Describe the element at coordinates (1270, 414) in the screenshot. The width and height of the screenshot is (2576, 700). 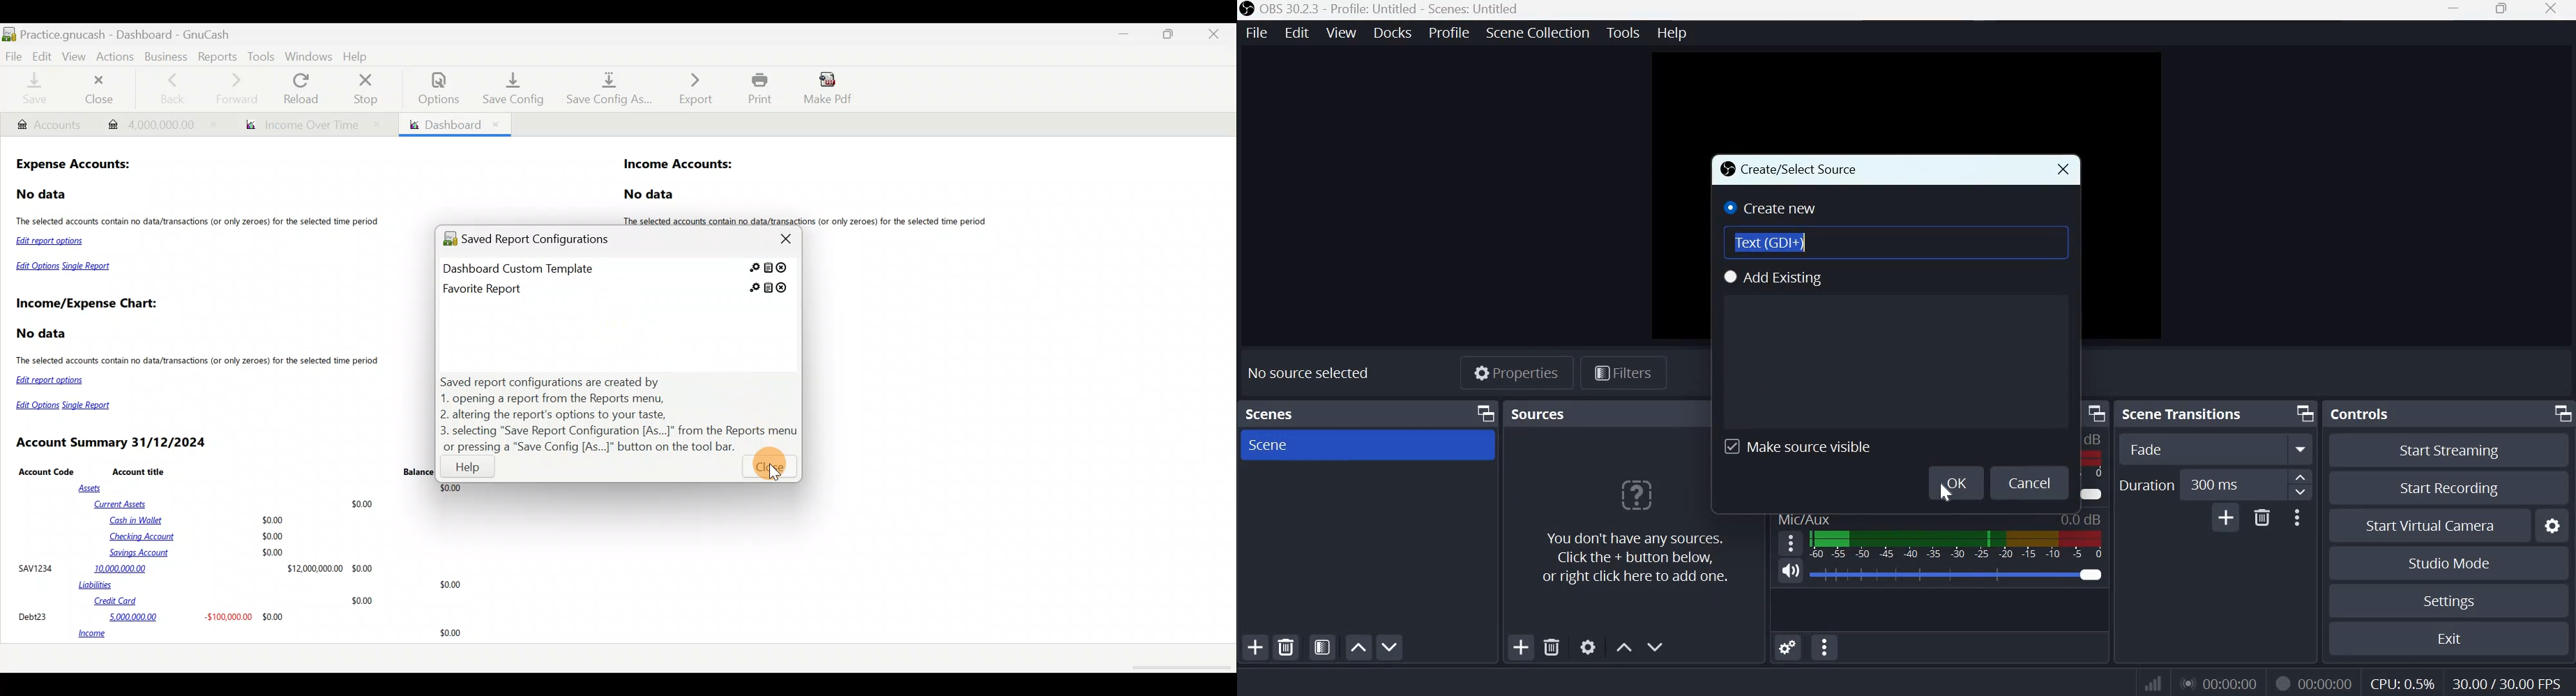
I see `Scenes` at that location.